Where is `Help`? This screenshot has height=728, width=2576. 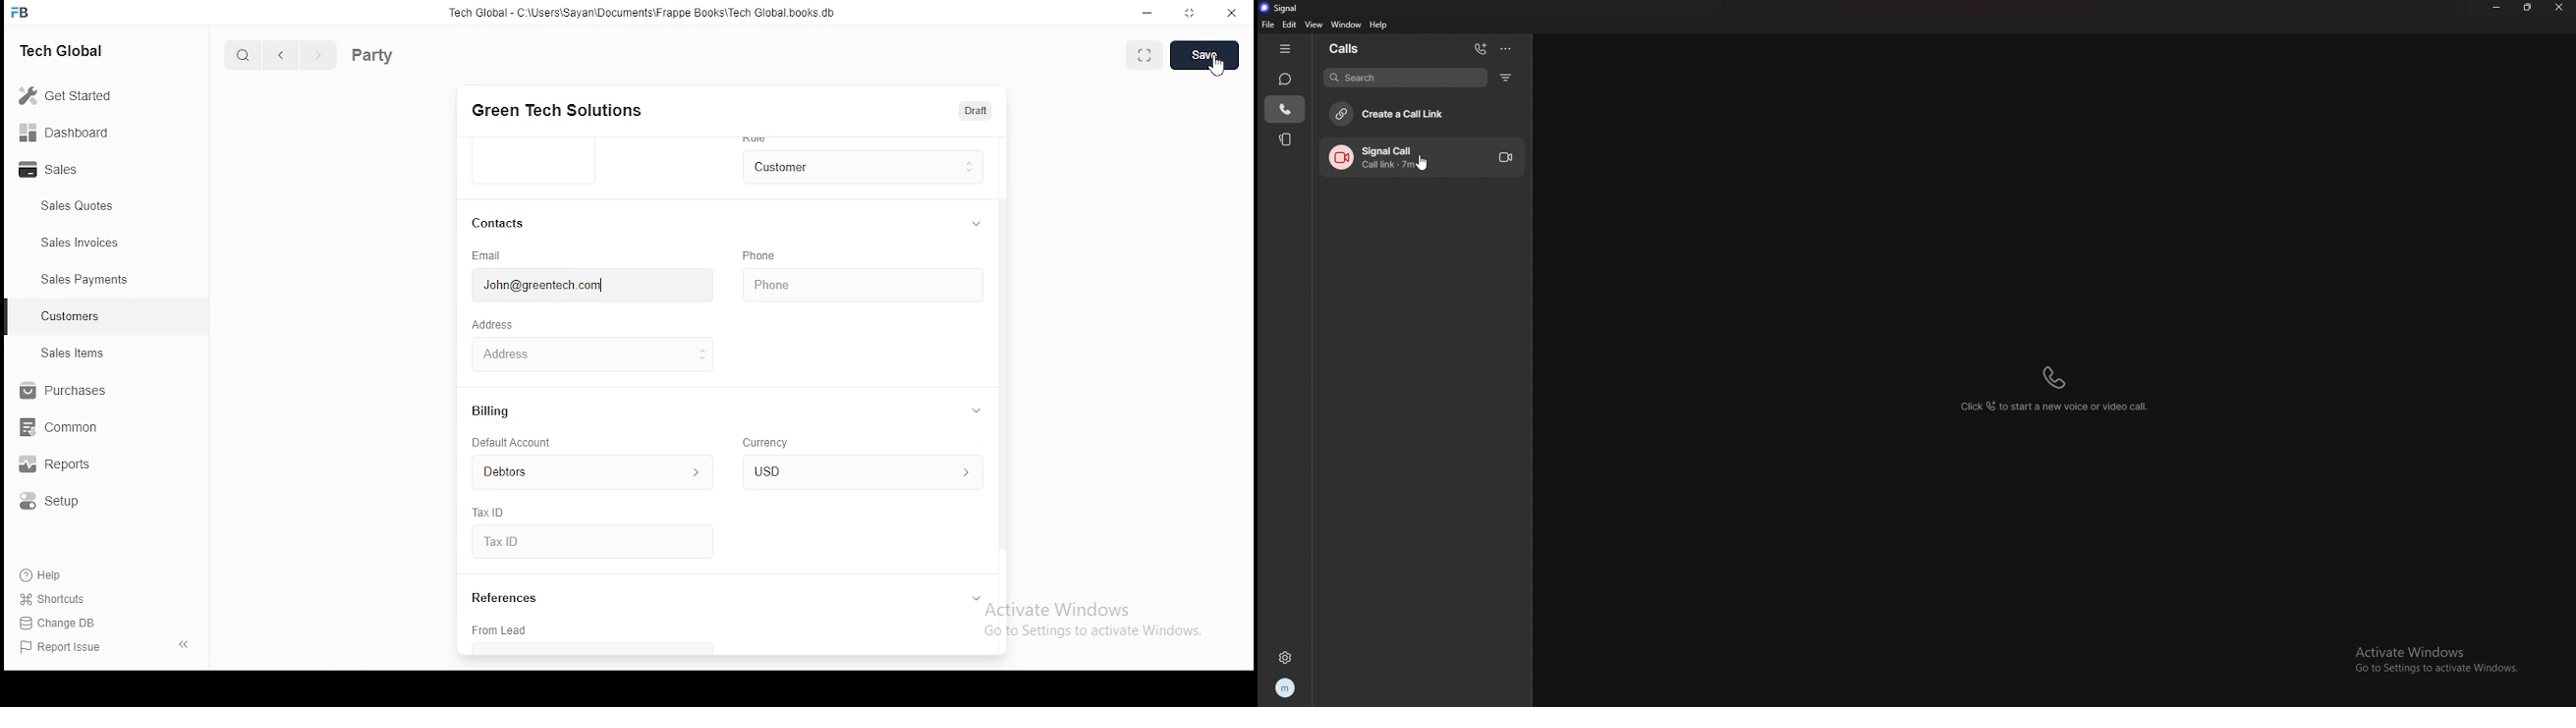
Help is located at coordinates (43, 578).